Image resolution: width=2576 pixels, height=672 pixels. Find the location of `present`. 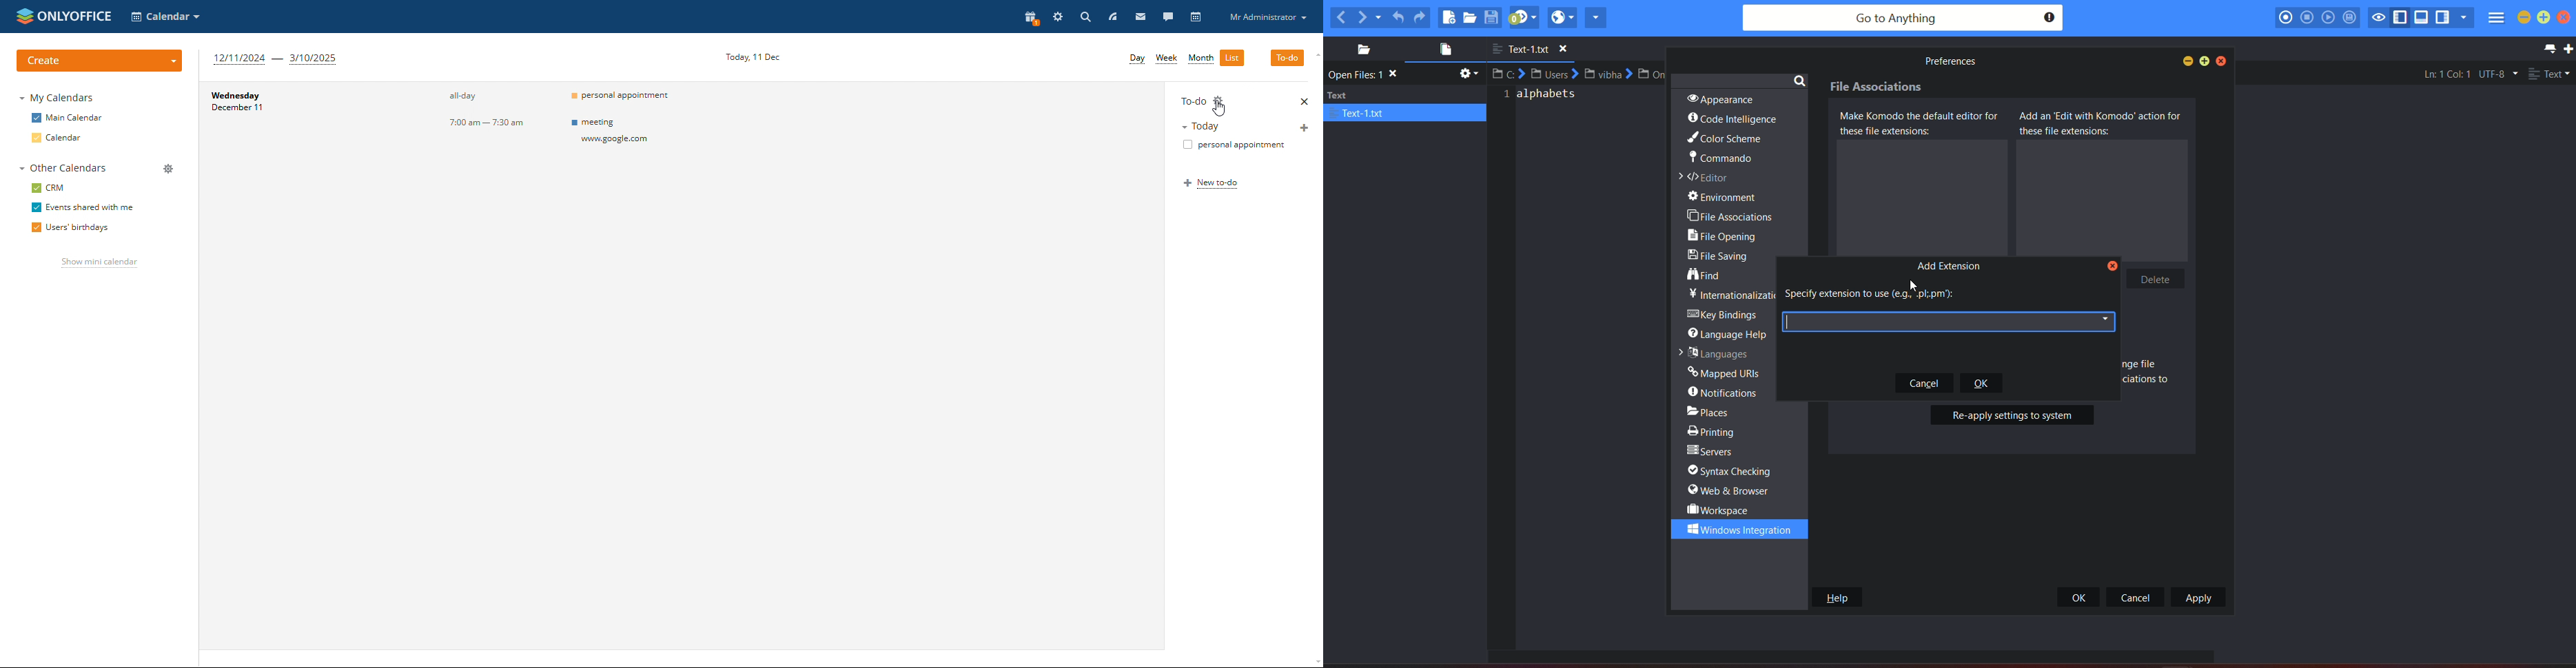

present is located at coordinates (1030, 18).